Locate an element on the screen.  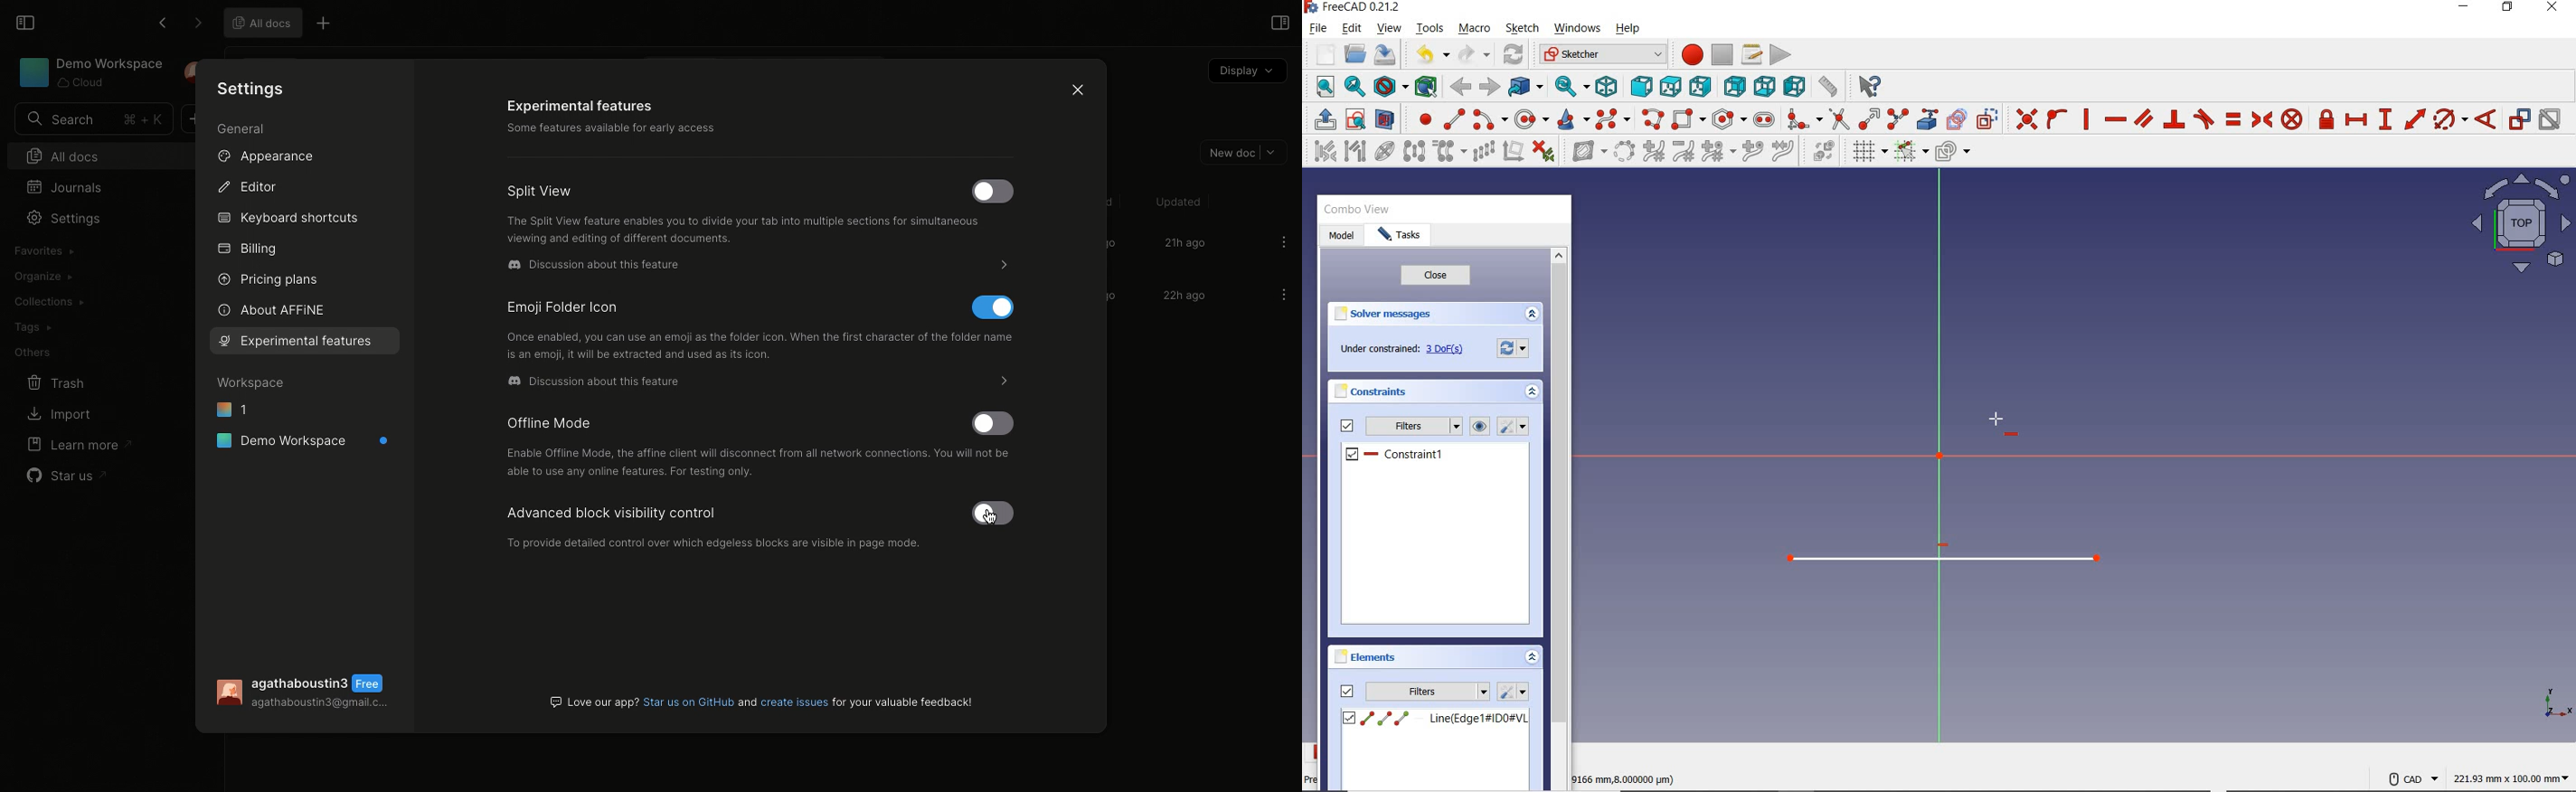
ELEMENTS is located at coordinates (1365, 656).